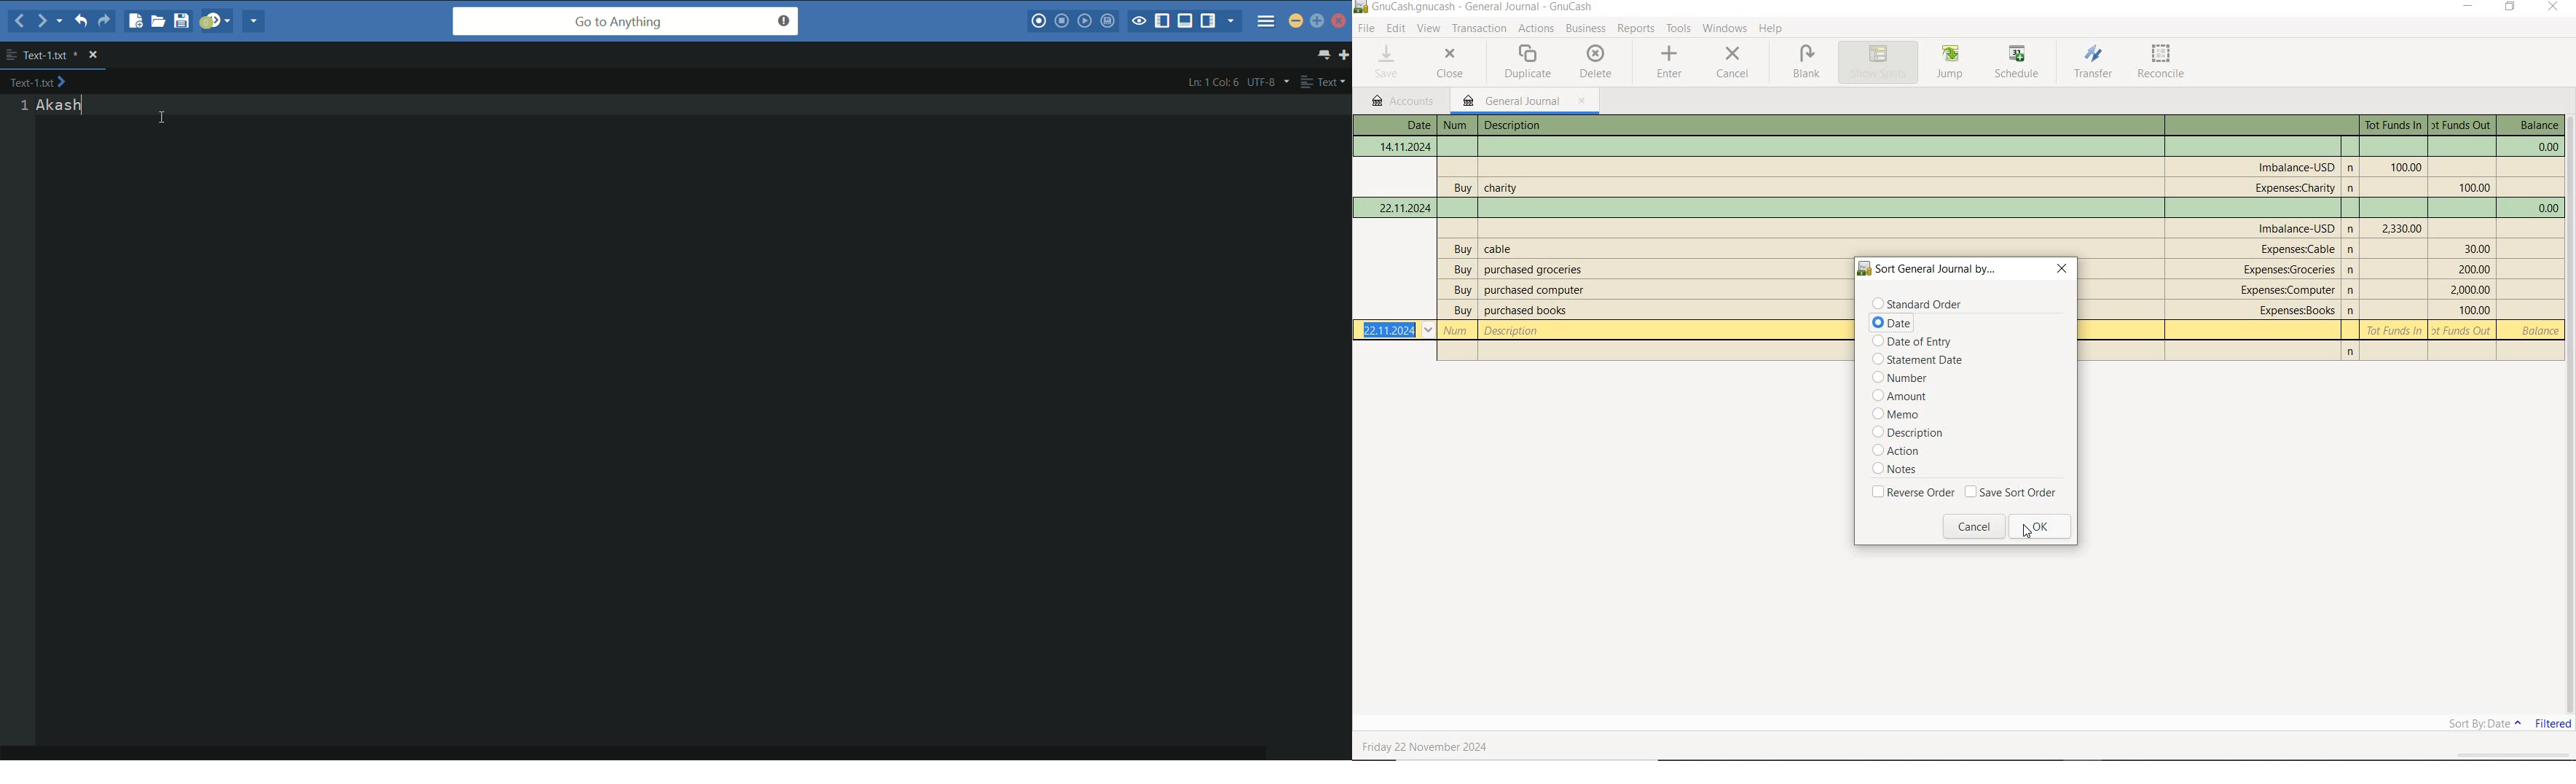 This screenshot has height=784, width=2576. What do you see at coordinates (1901, 415) in the screenshot?
I see `memo` at bounding box center [1901, 415].